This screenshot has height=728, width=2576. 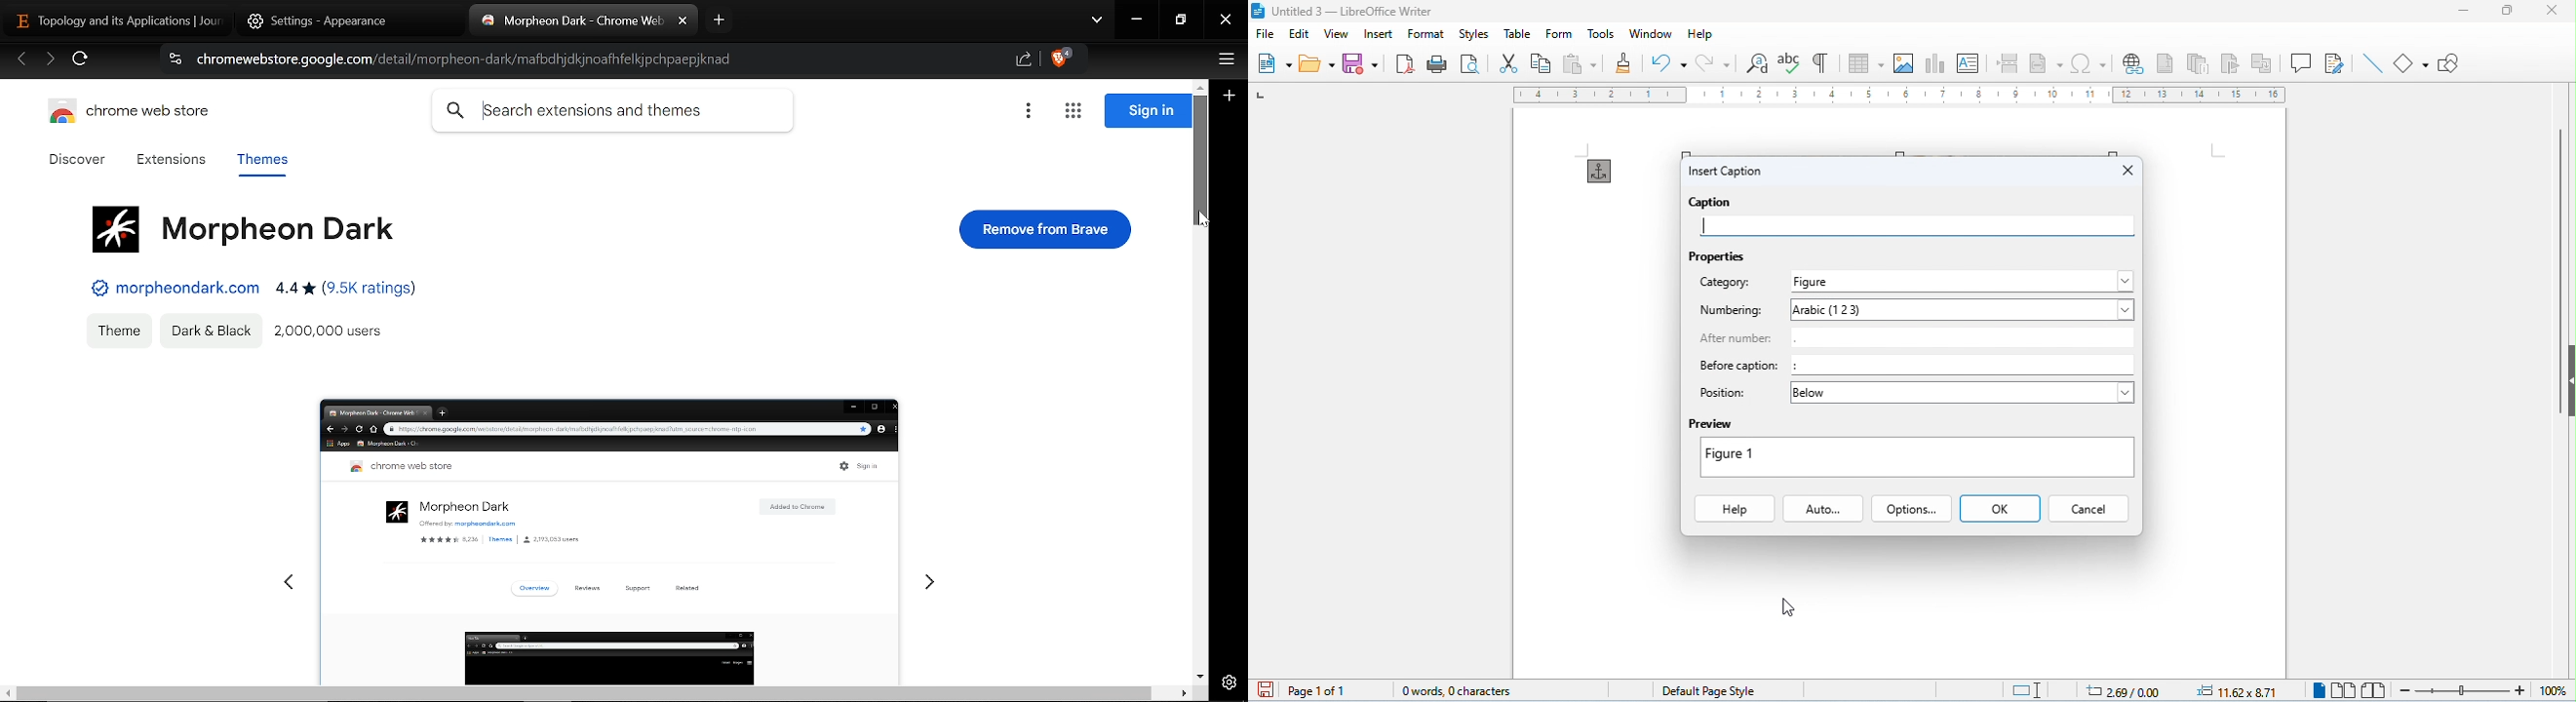 I want to click on object position, so click(x=2239, y=690).